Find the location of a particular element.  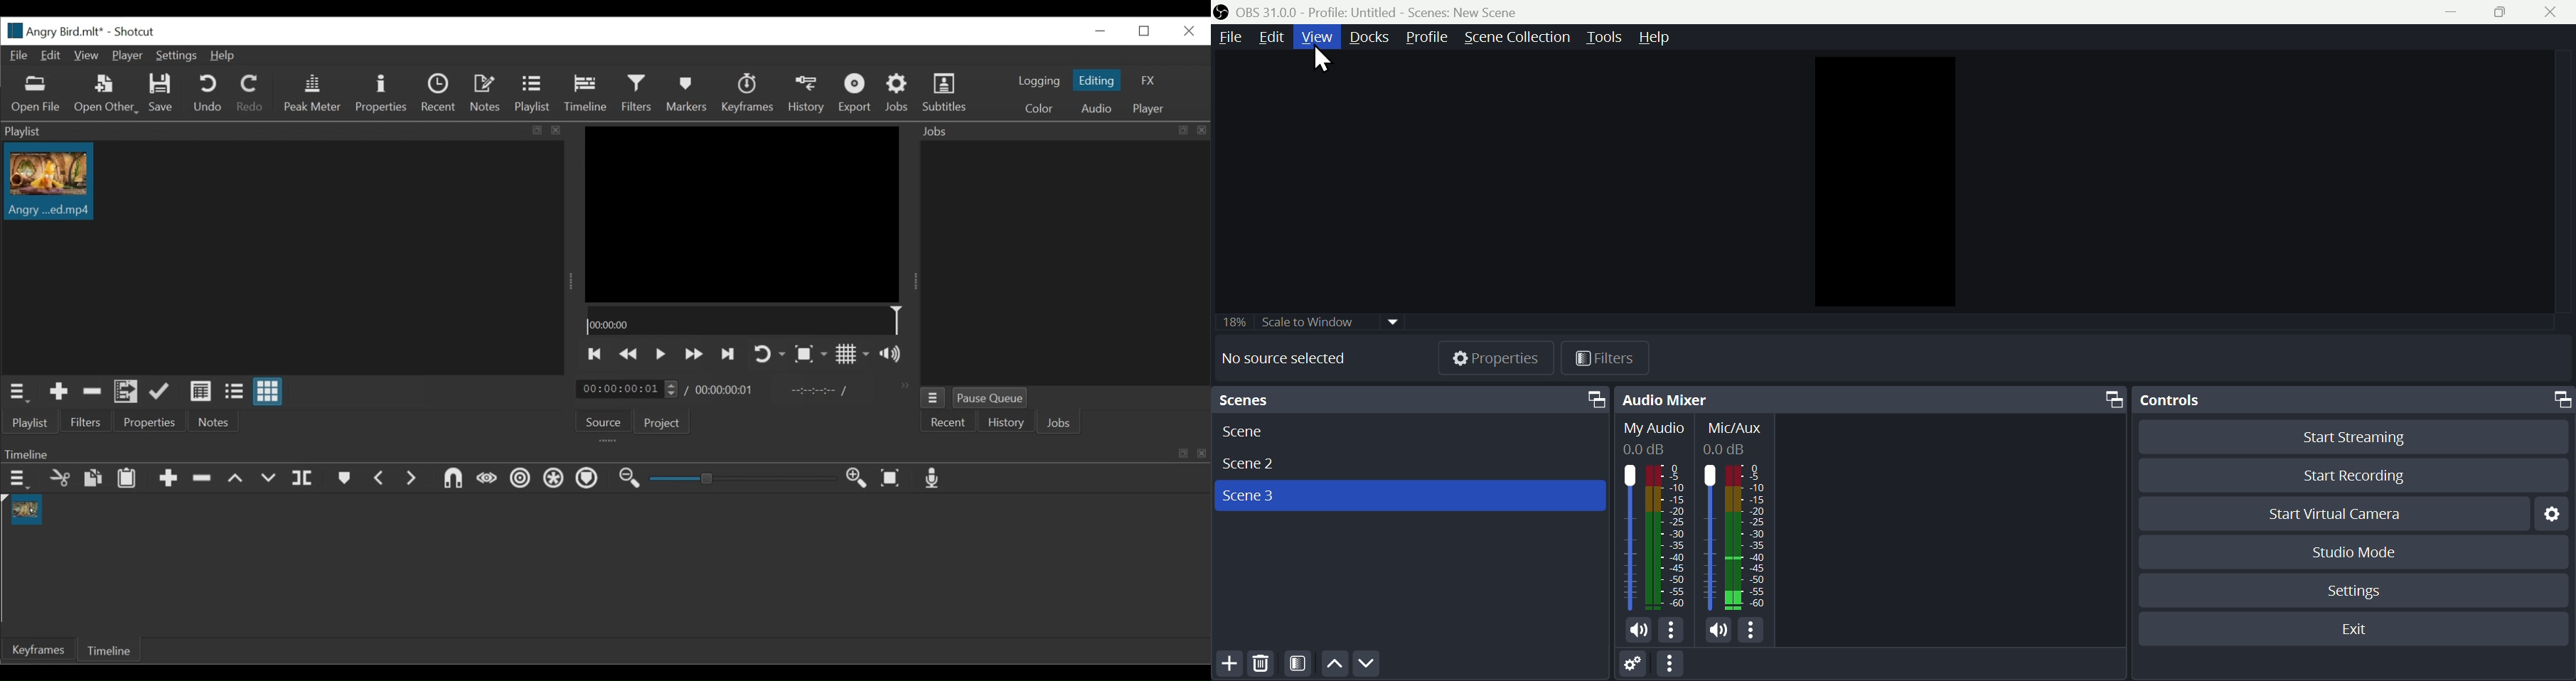

(un)mute is located at coordinates (1637, 631).